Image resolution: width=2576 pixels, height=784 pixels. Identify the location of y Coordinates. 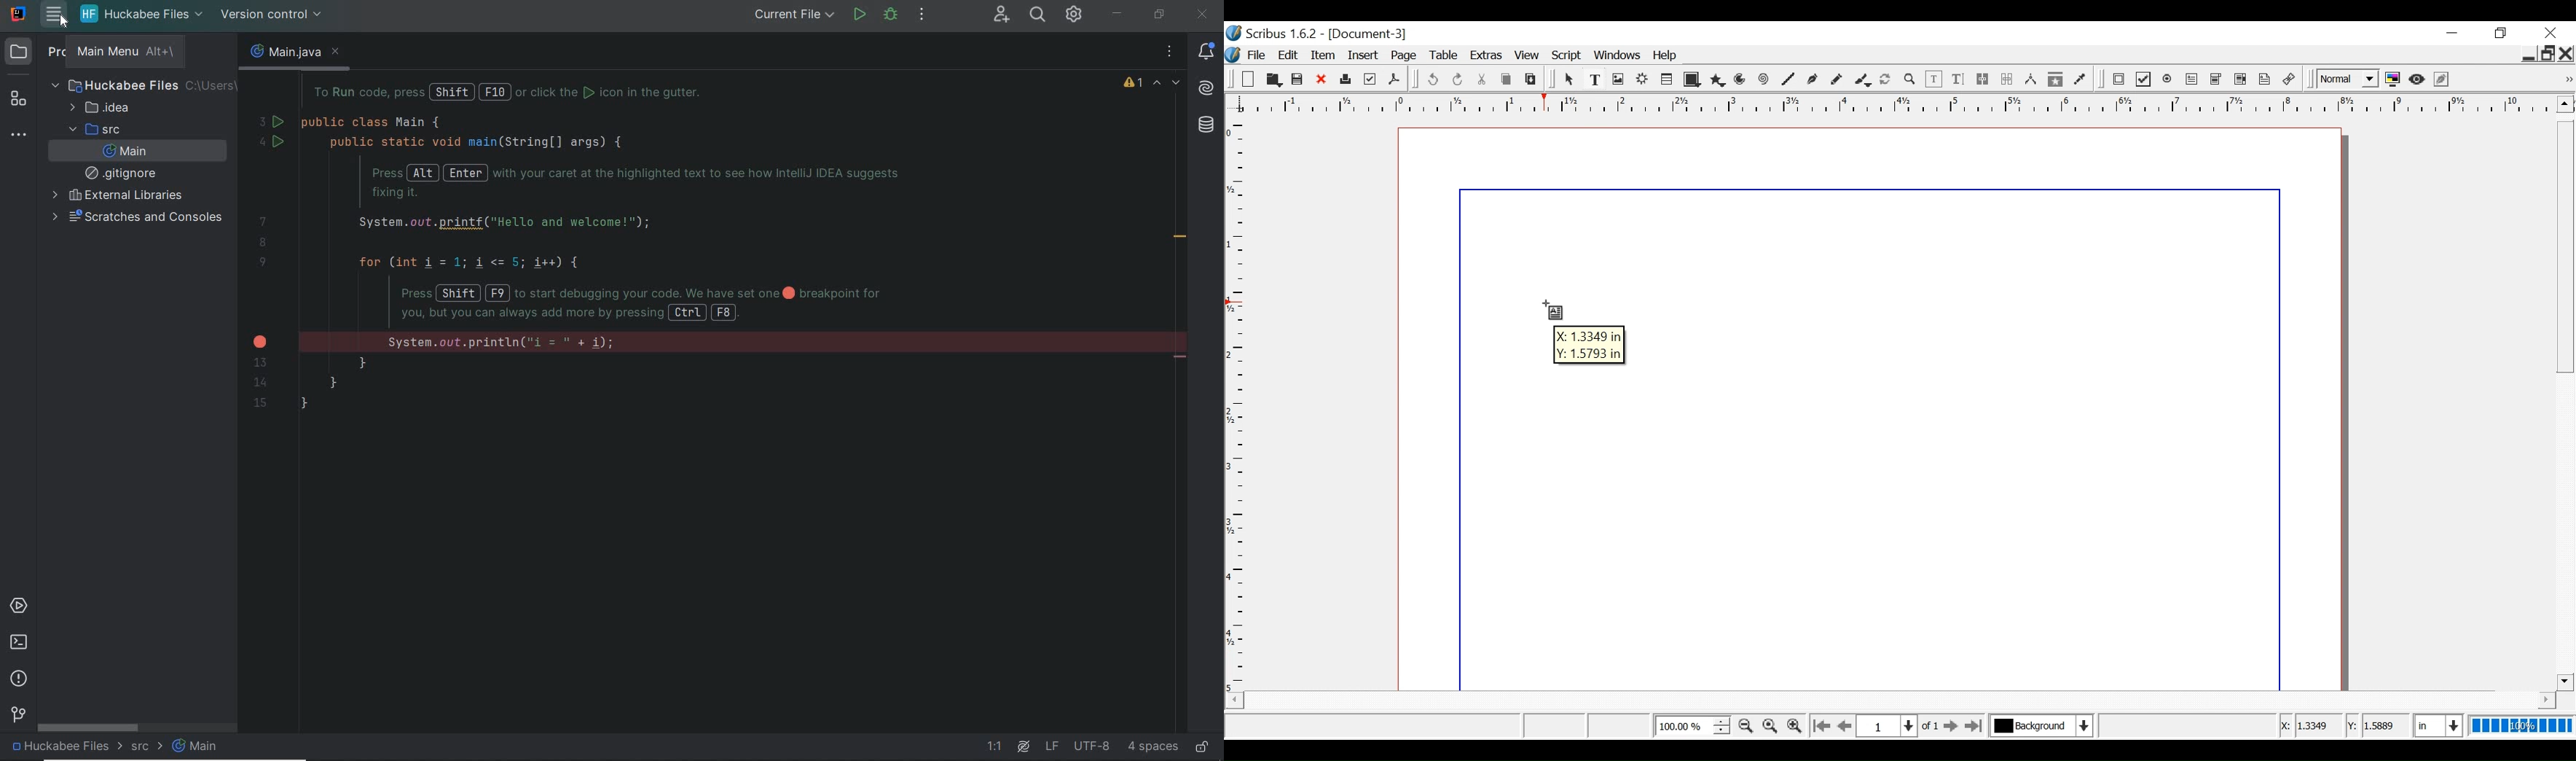
(2380, 726).